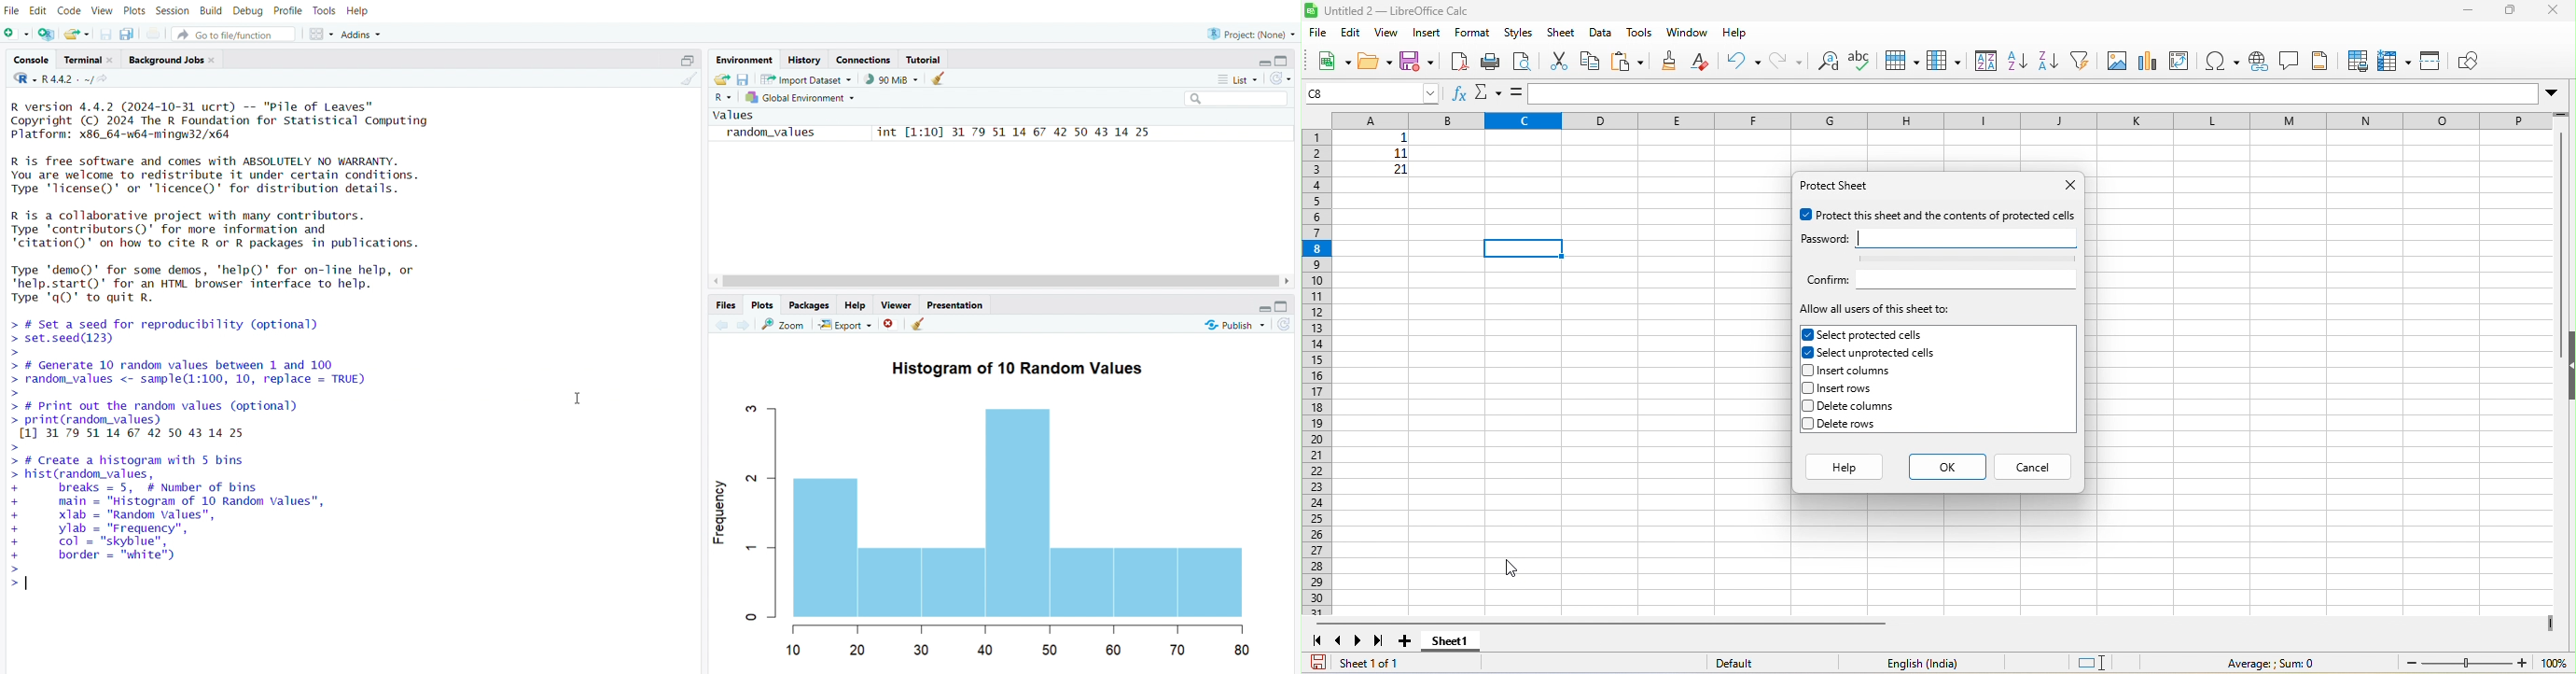 This screenshot has height=700, width=2576. What do you see at coordinates (1943, 60) in the screenshot?
I see `column` at bounding box center [1943, 60].